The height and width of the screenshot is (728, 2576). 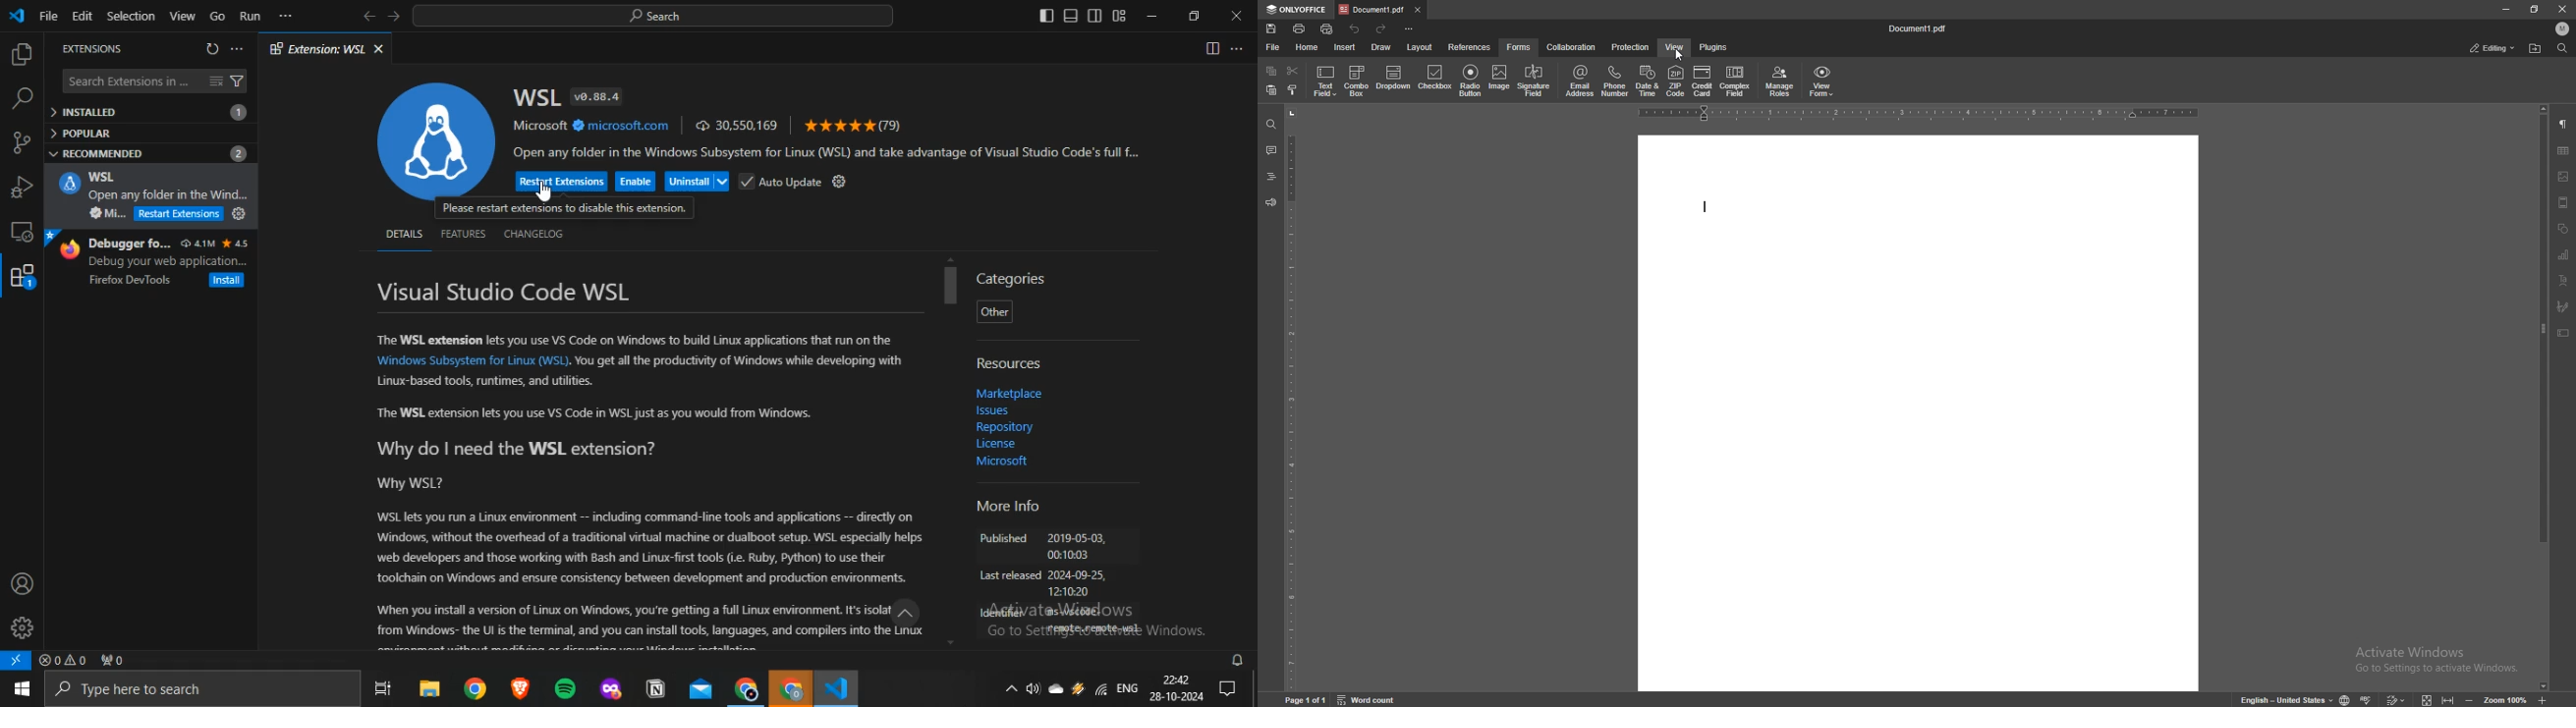 I want to click on dropdown, so click(x=1394, y=80).